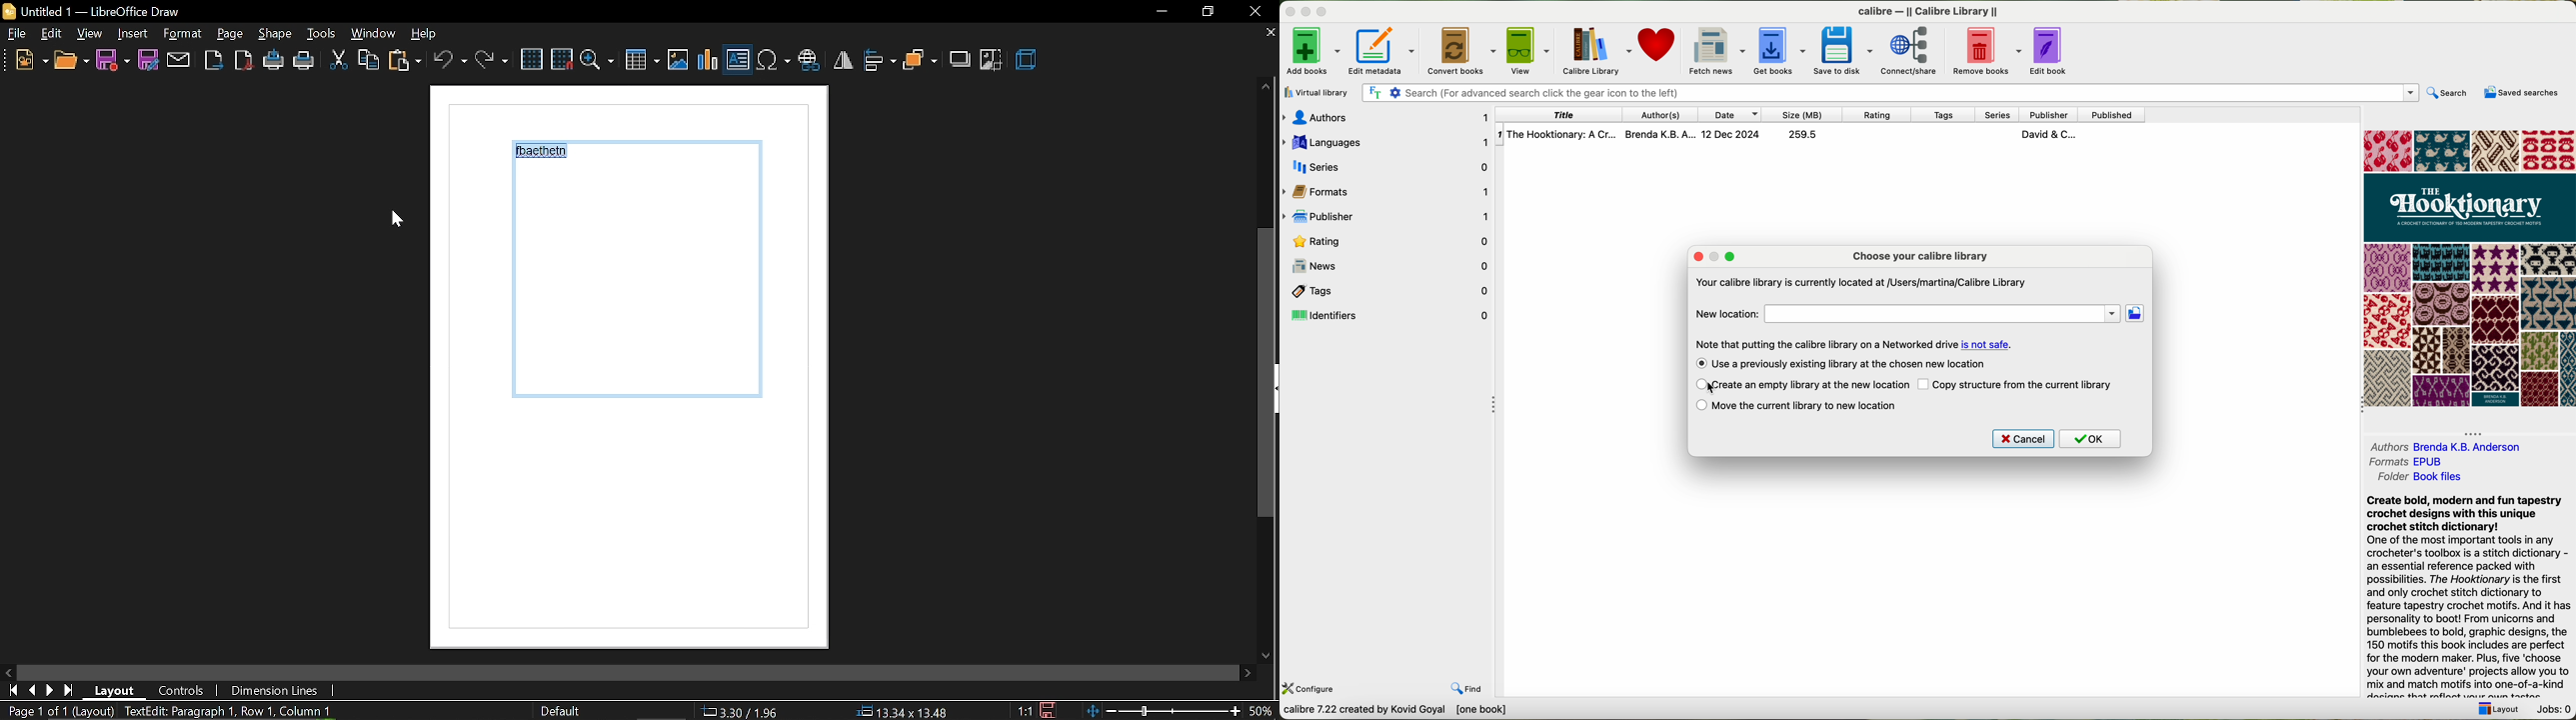  Describe the element at coordinates (961, 60) in the screenshot. I see `shadow` at that location.